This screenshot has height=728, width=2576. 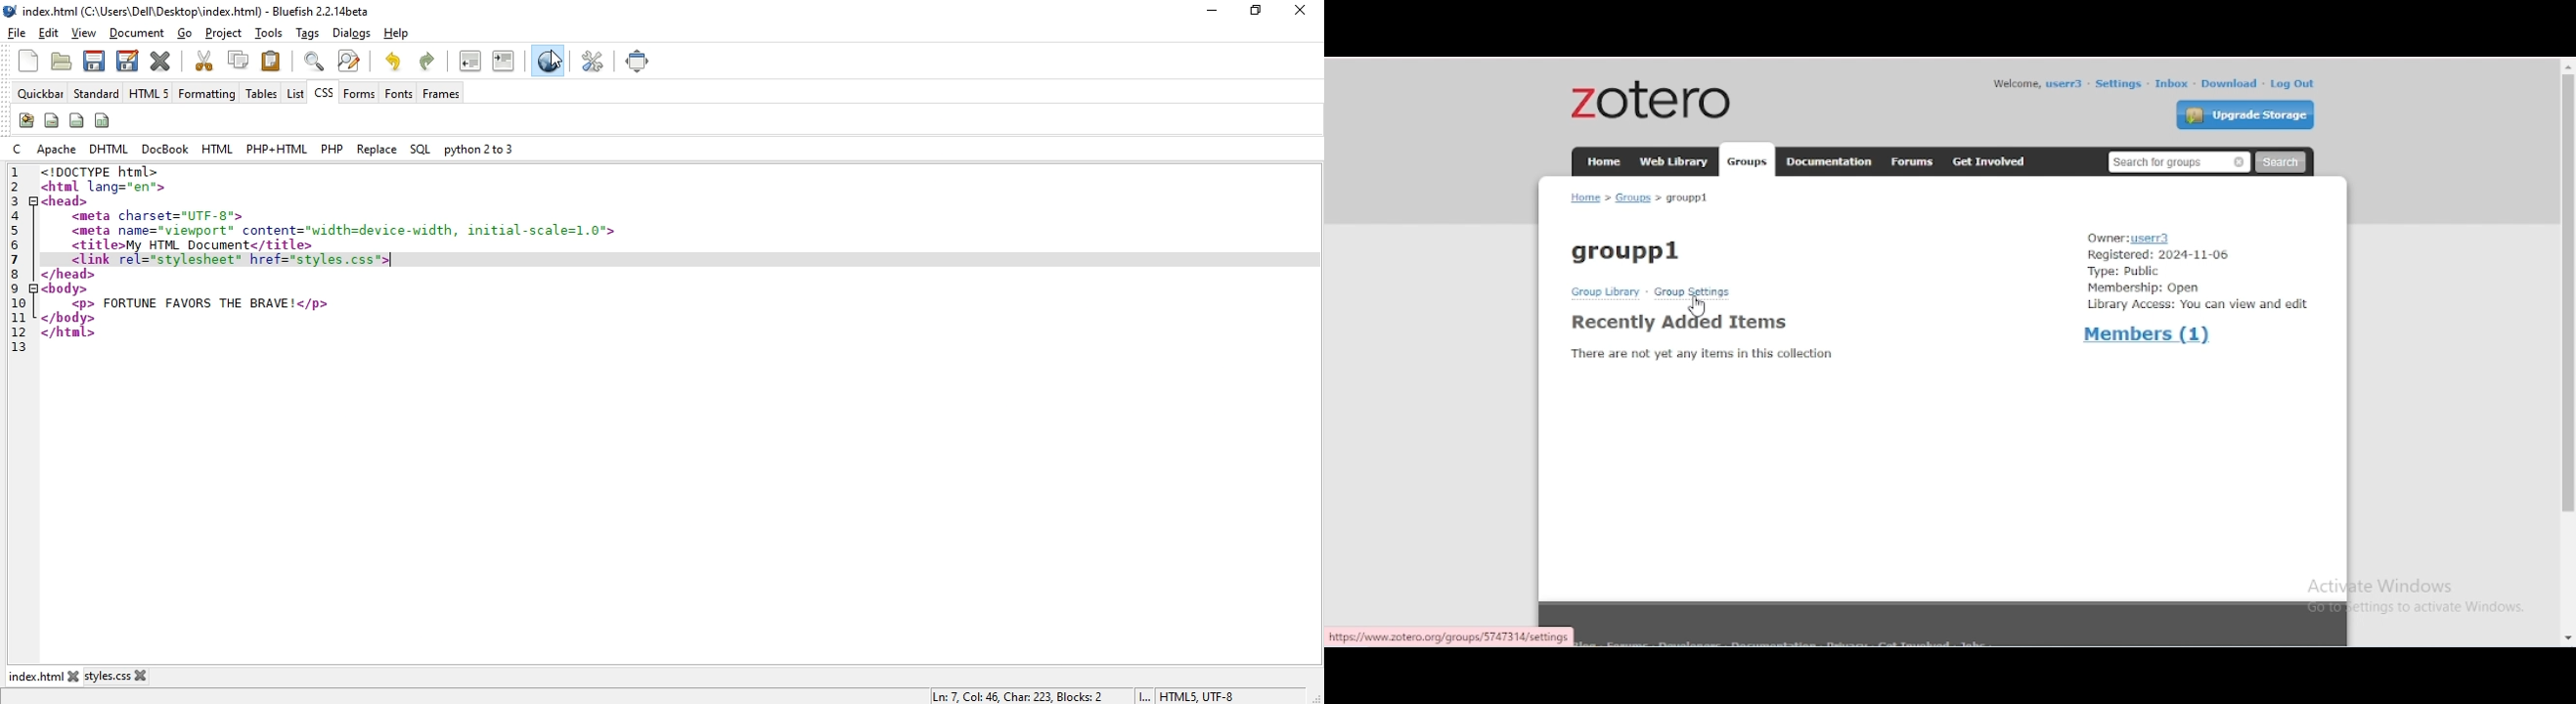 What do you see at coordinates (22, 231) in the screenshot?
I see `5` at bounding box center [22, 231].